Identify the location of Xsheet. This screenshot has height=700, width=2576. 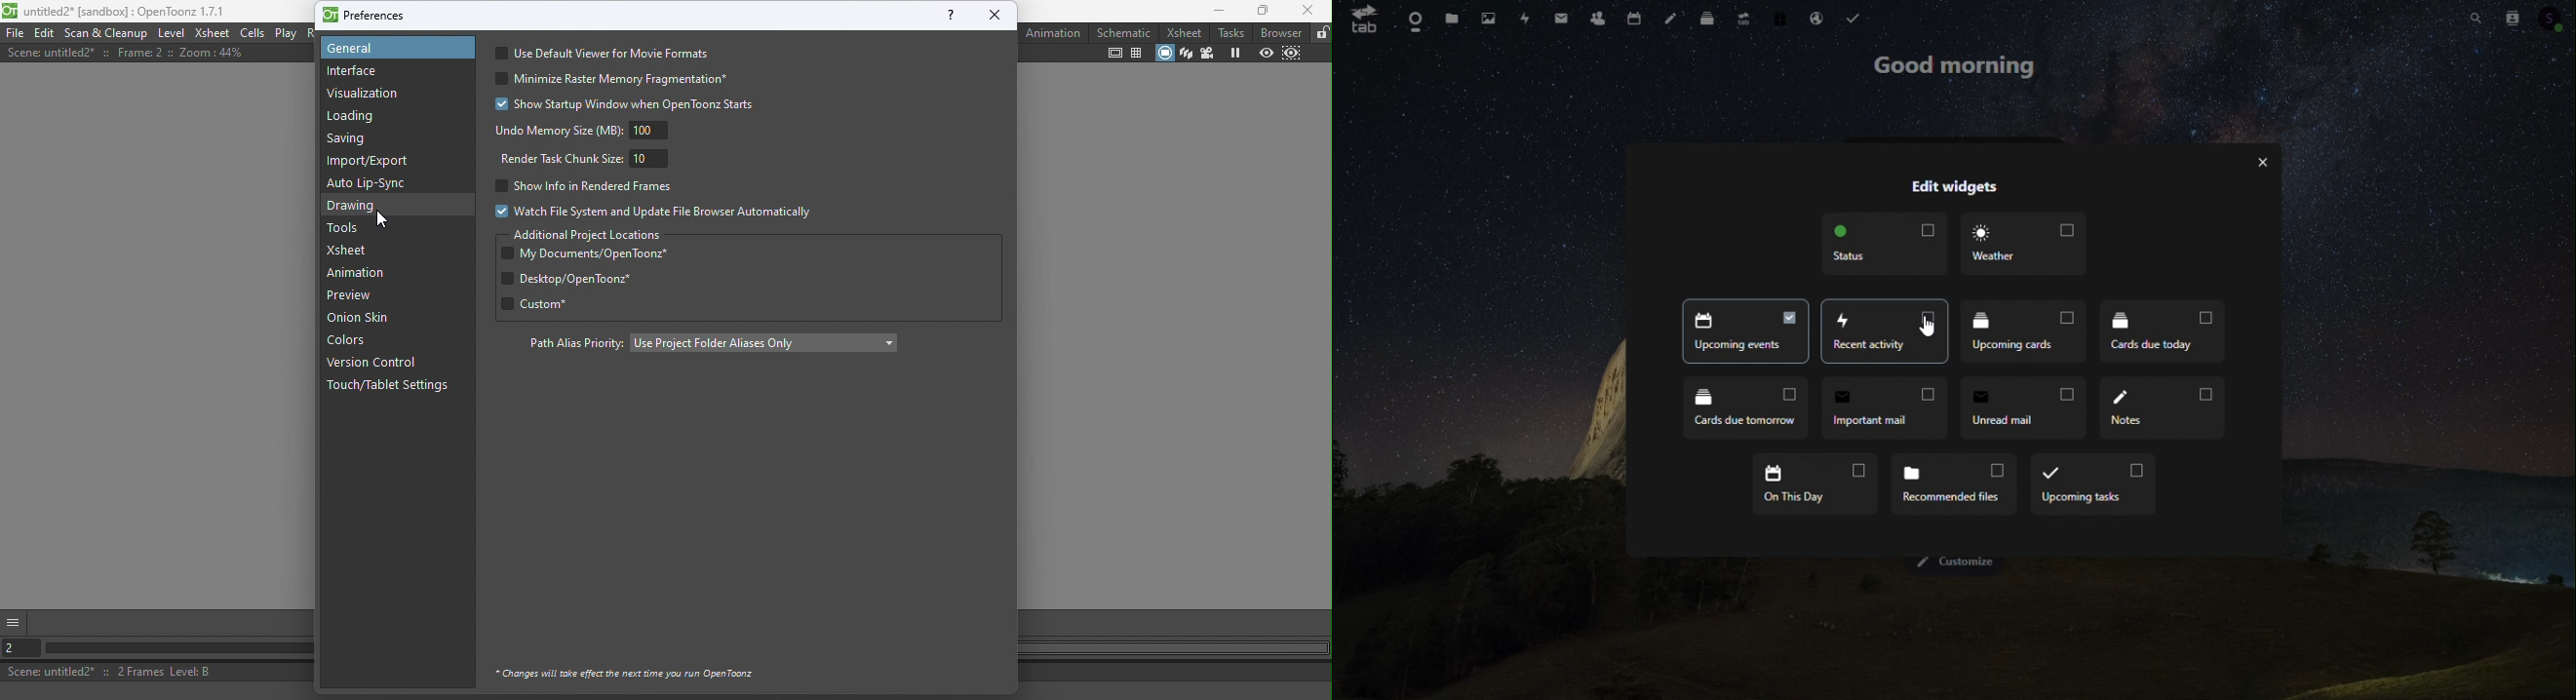
(1181, 31).